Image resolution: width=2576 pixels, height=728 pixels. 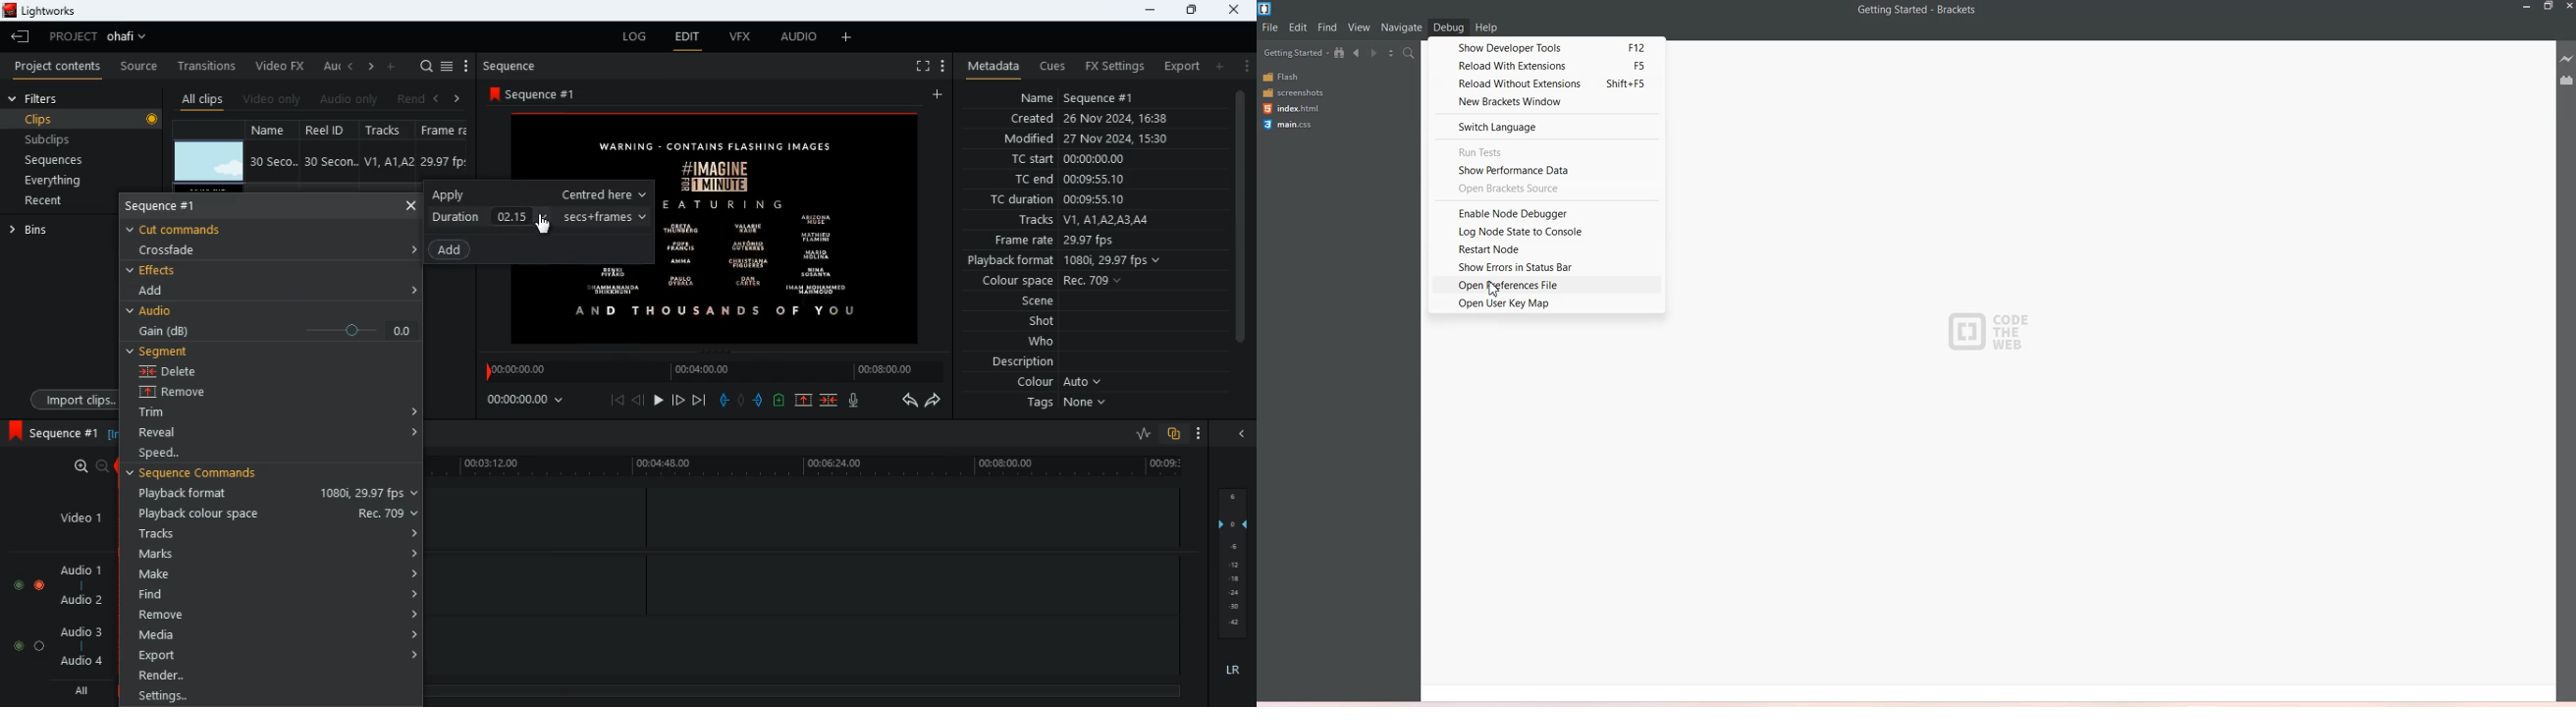 What do you see at coordinates (1052, 66) in the screenshot?
I see `cues` at bounding box center [1052, 66].